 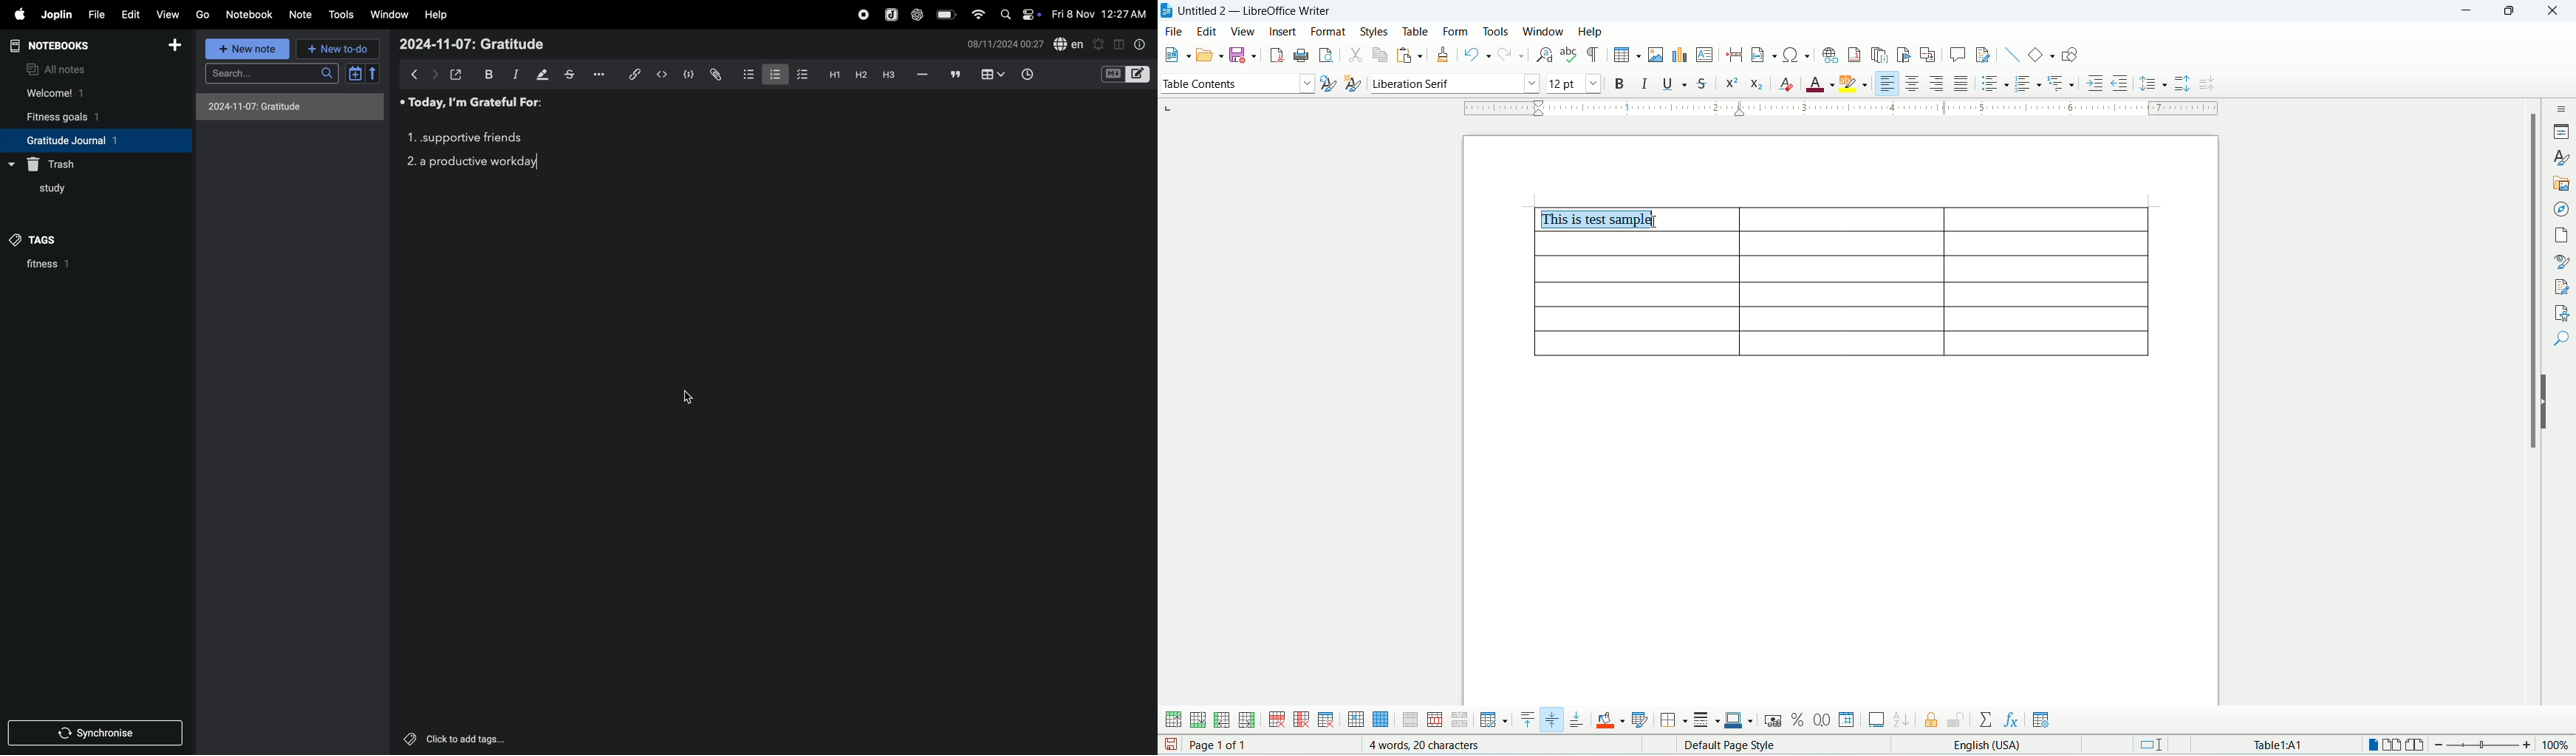 I want to click on merge cells, so click(x=1411, y=721).